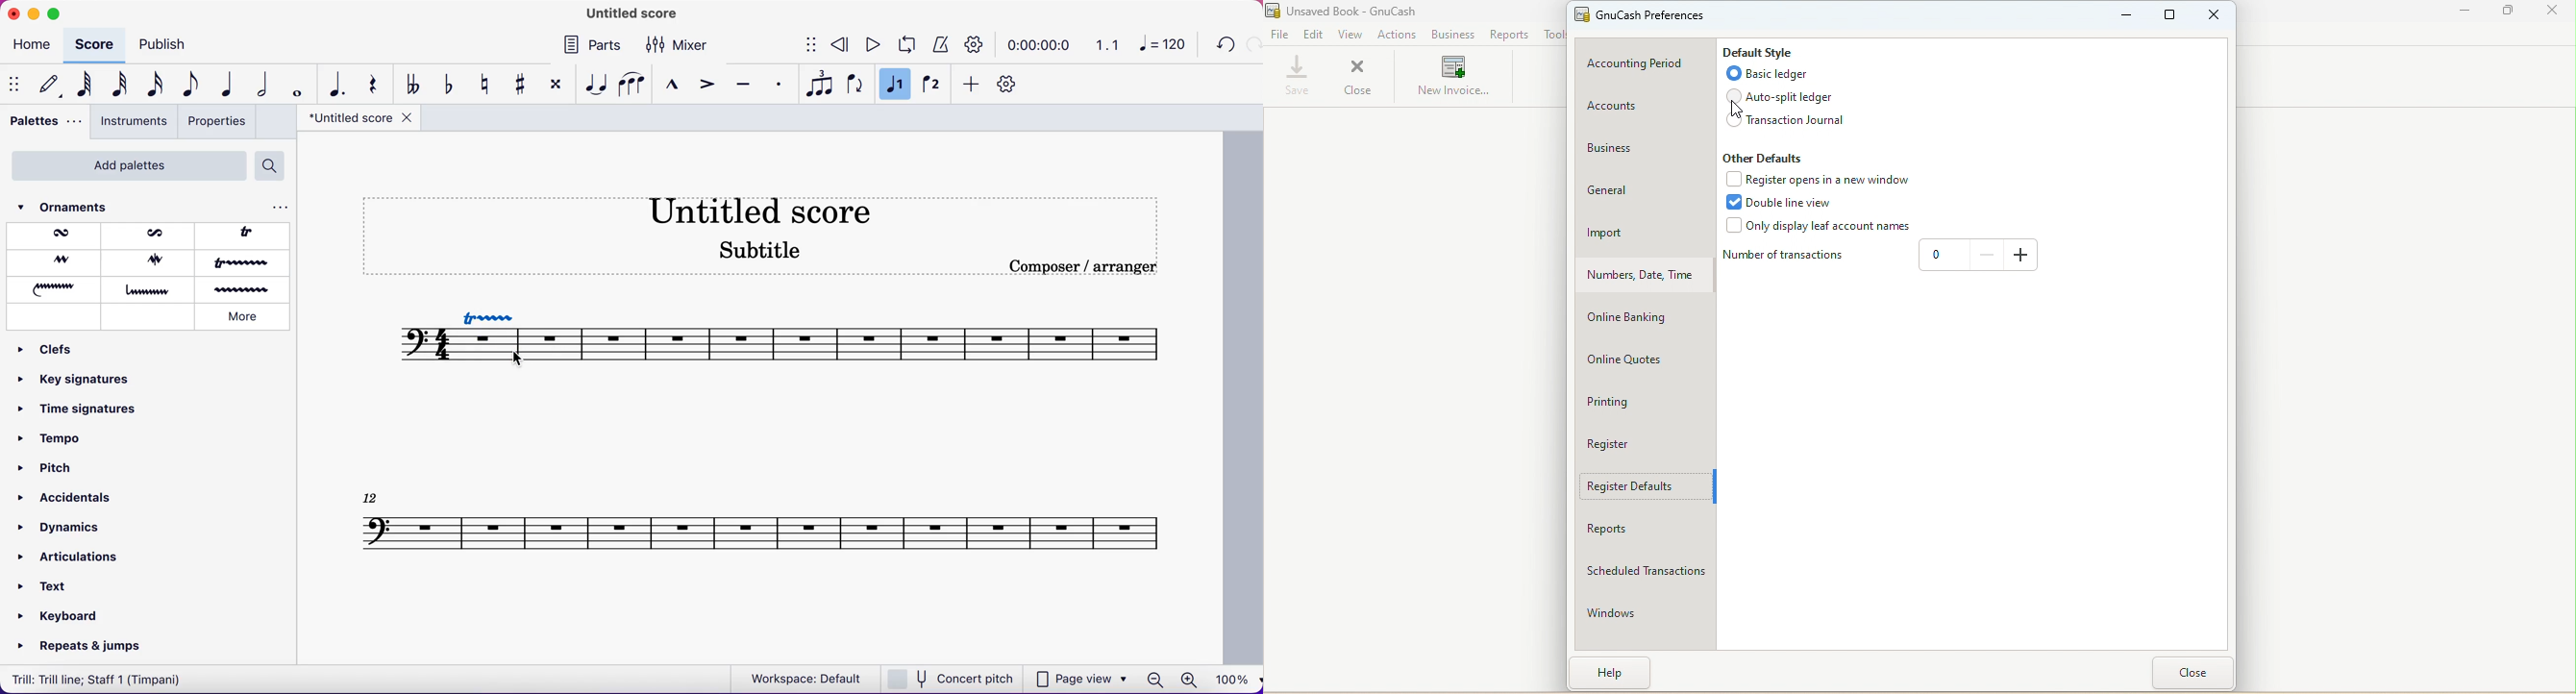 Image resolution: width=2576 pixels, height=700 pixels. Describe the element at coordinates (632, 84) in the screenshot. I see `slur` at that location.